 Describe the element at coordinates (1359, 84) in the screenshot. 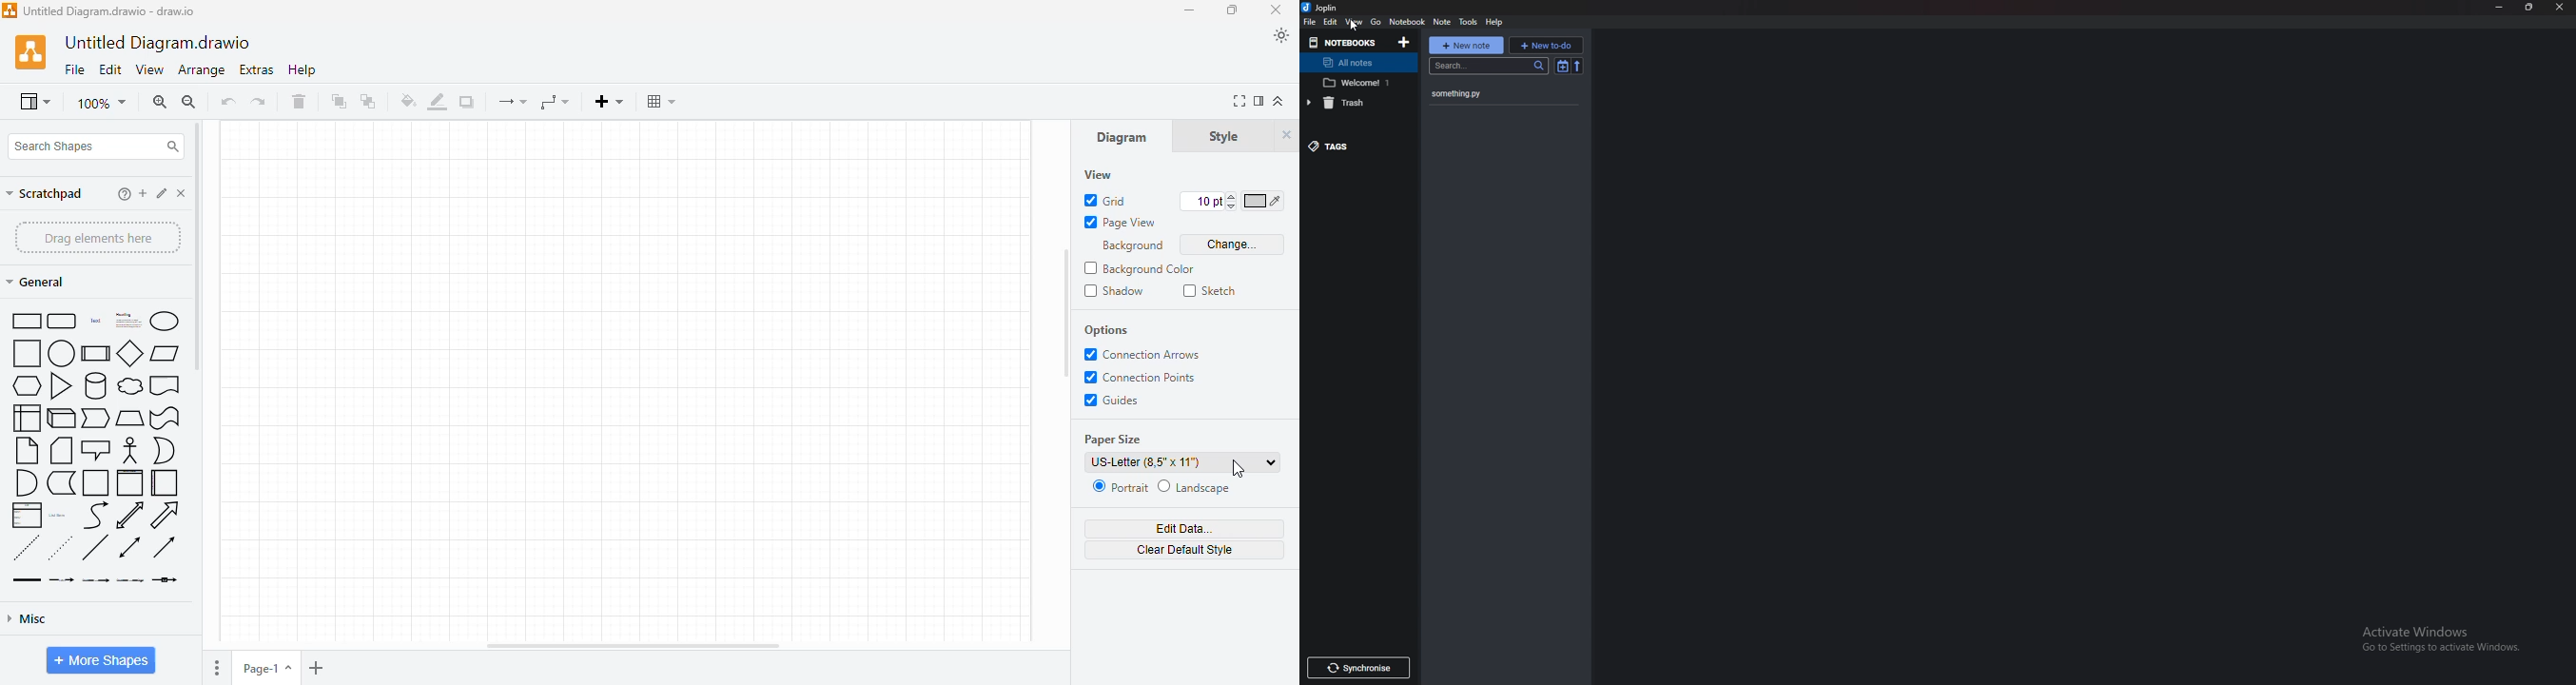

I see `notebook` at that location.